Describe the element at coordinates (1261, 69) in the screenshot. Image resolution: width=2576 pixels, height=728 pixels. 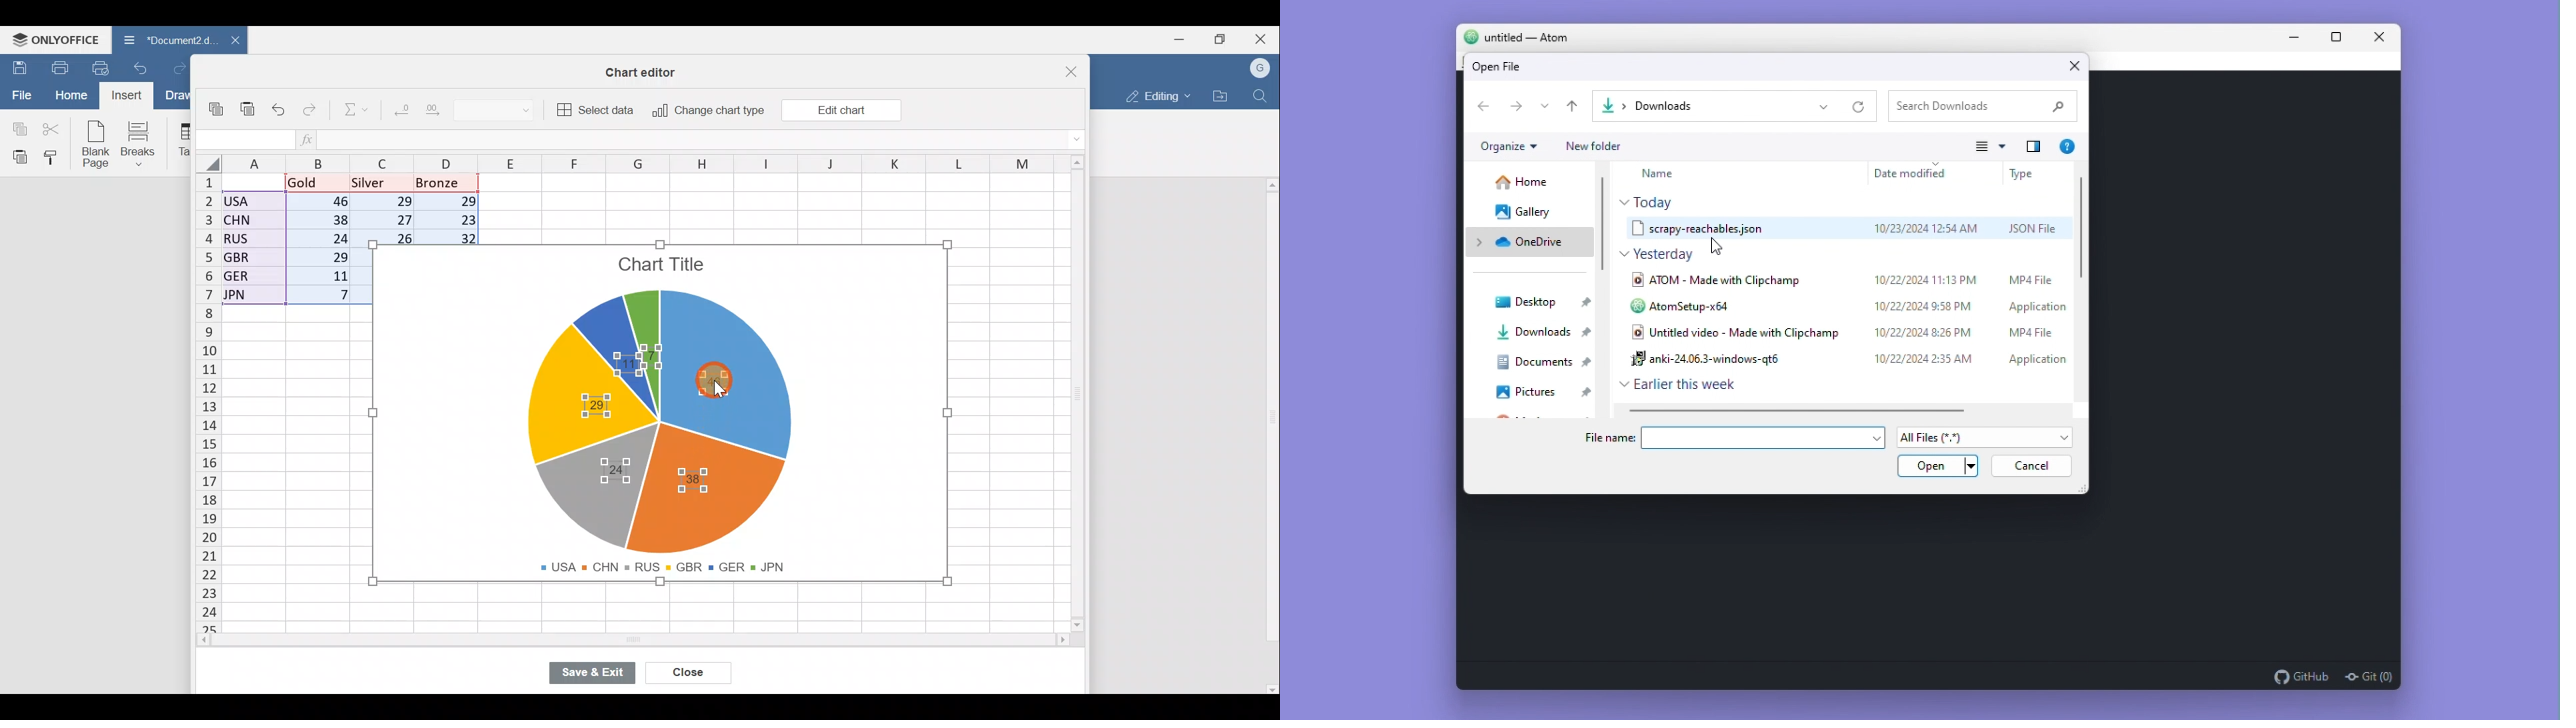
I see `Account name` at that location.